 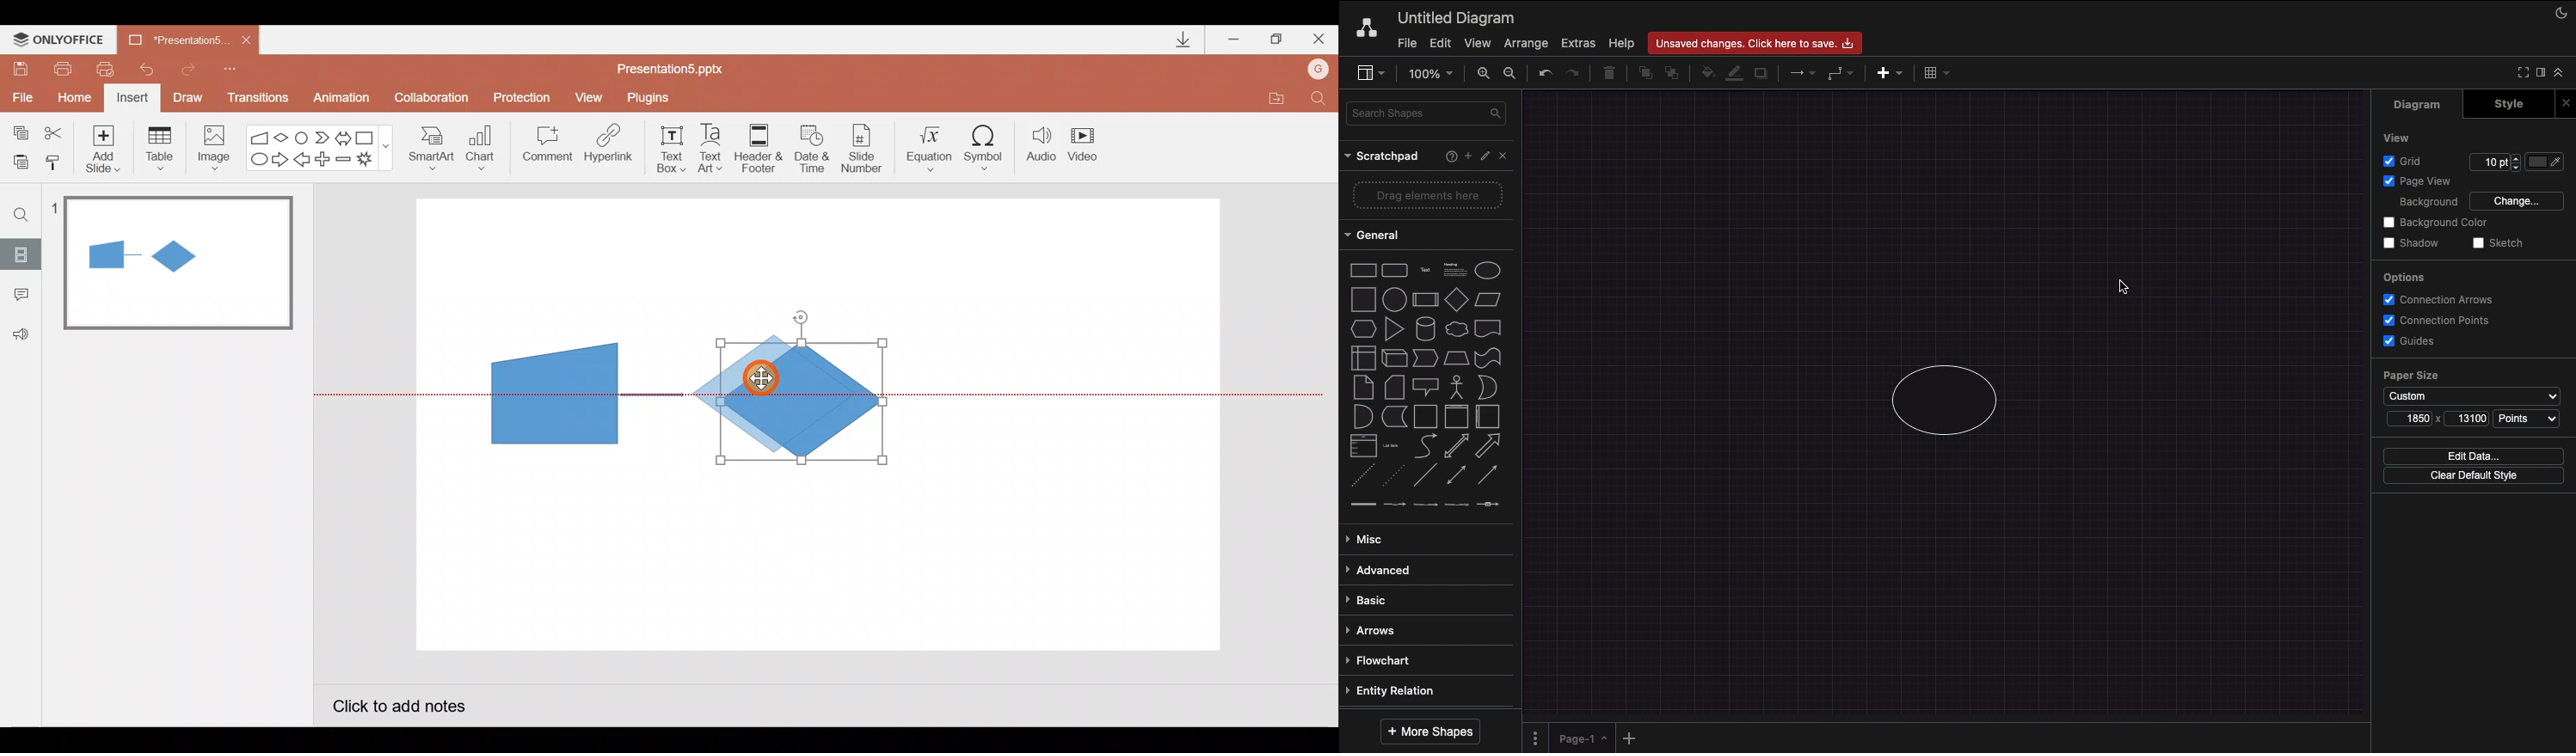 What do you see at coordinates (2471, 376) in the screenshot?
I see `Paper size` at bounding box center [2471, 376].